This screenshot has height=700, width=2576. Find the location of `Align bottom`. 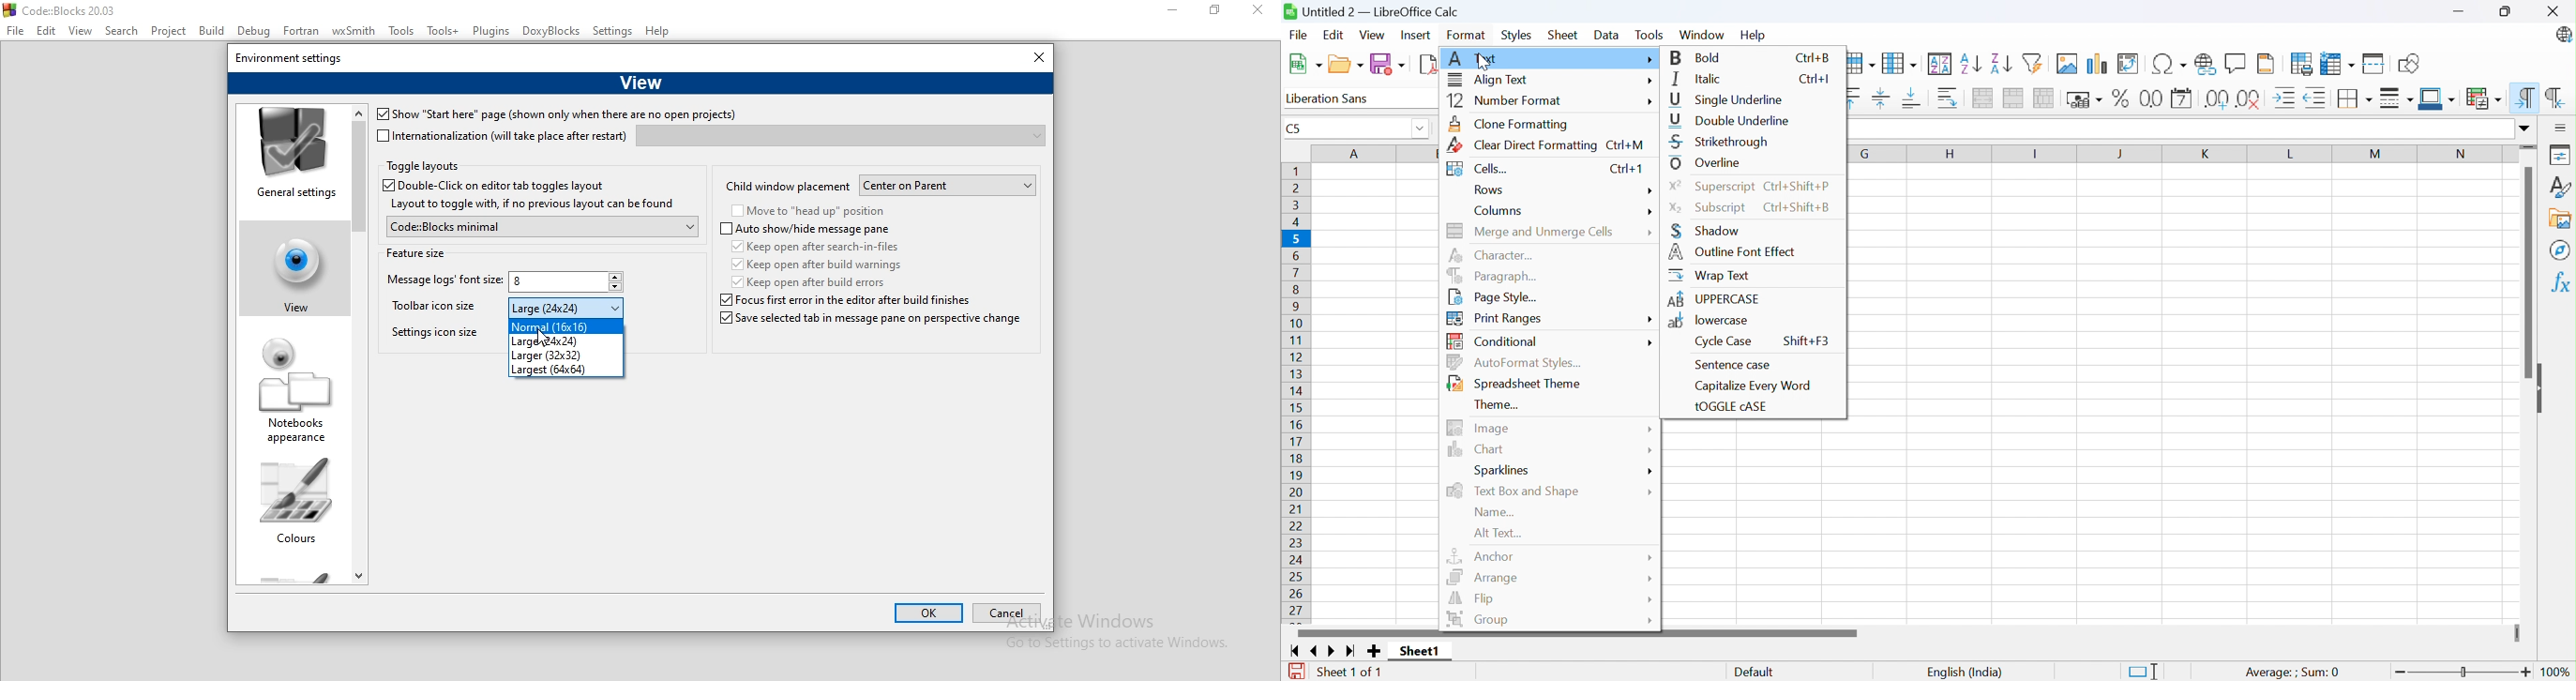

Align bottom is located at coordinates (1912, 97).